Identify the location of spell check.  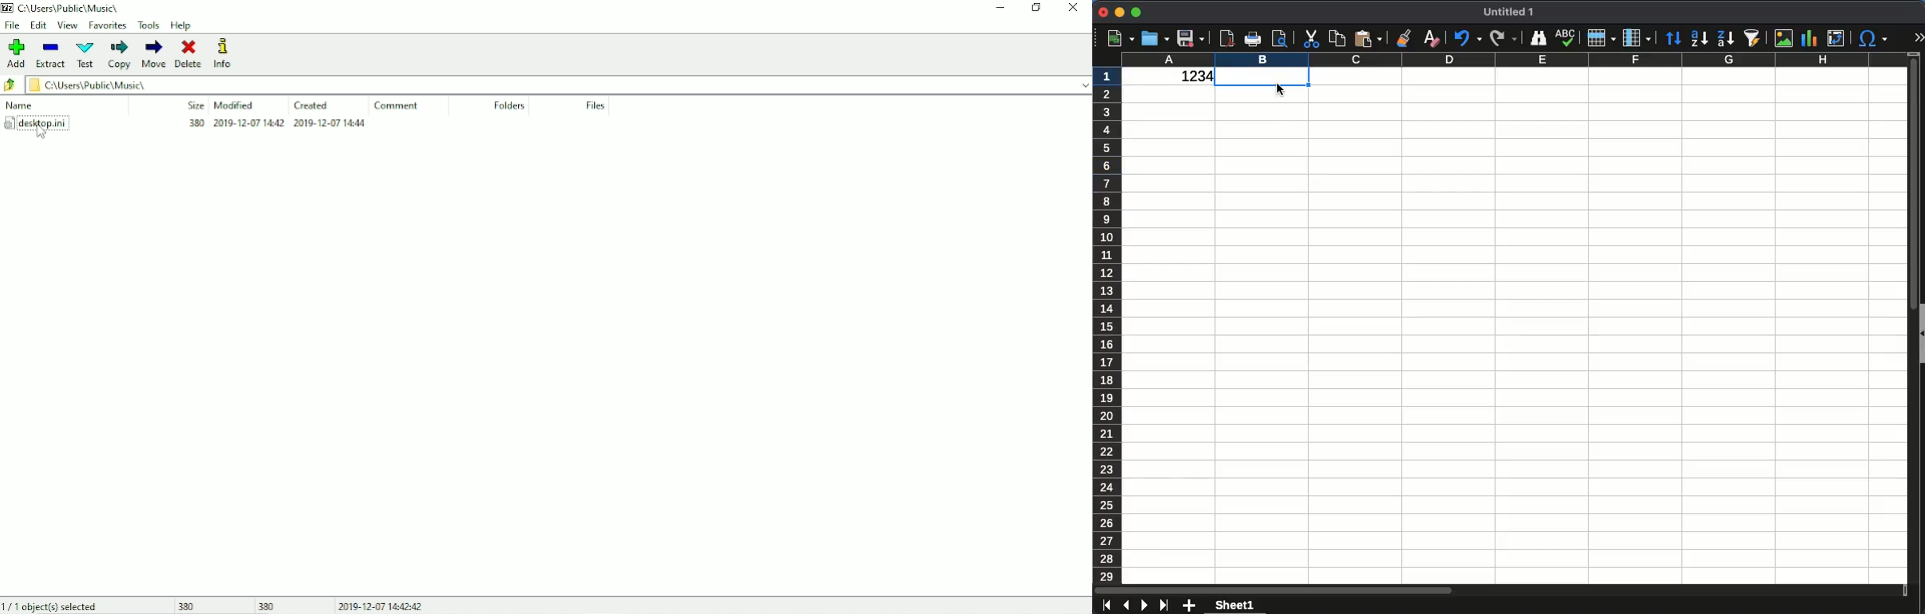
(1566, 38).